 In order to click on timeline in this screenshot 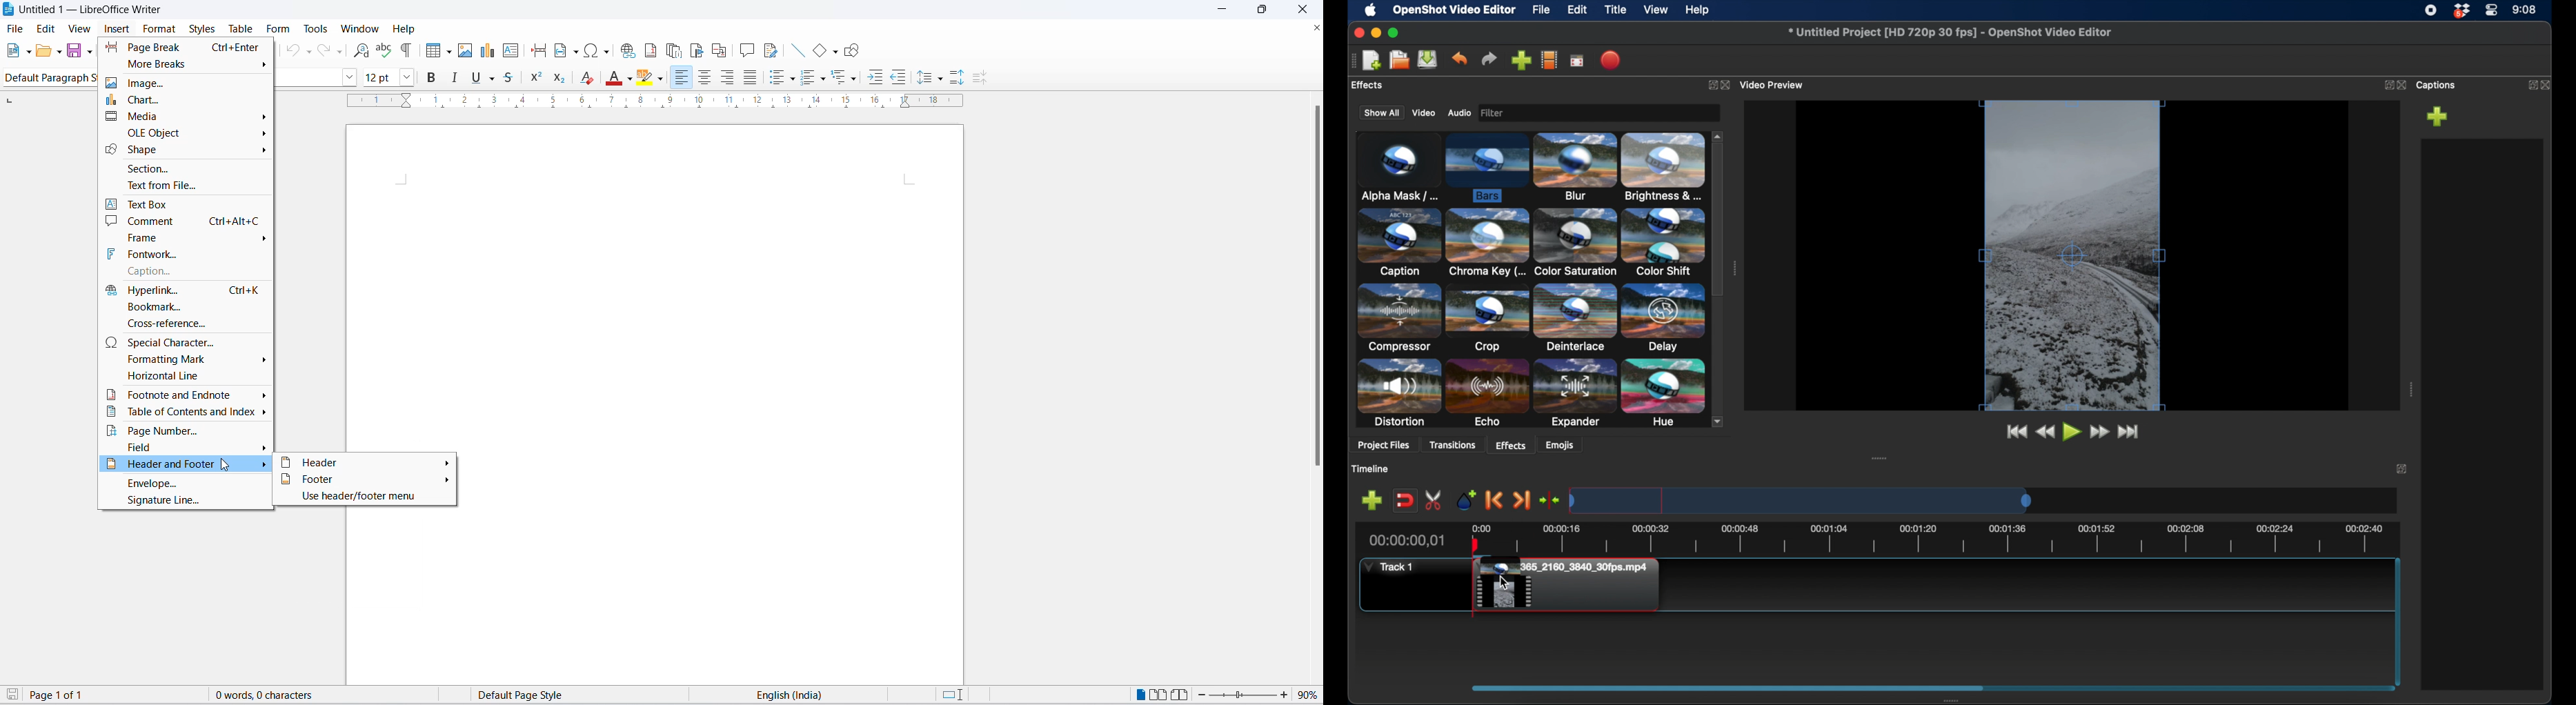, I will do `click(1372, 469)`.